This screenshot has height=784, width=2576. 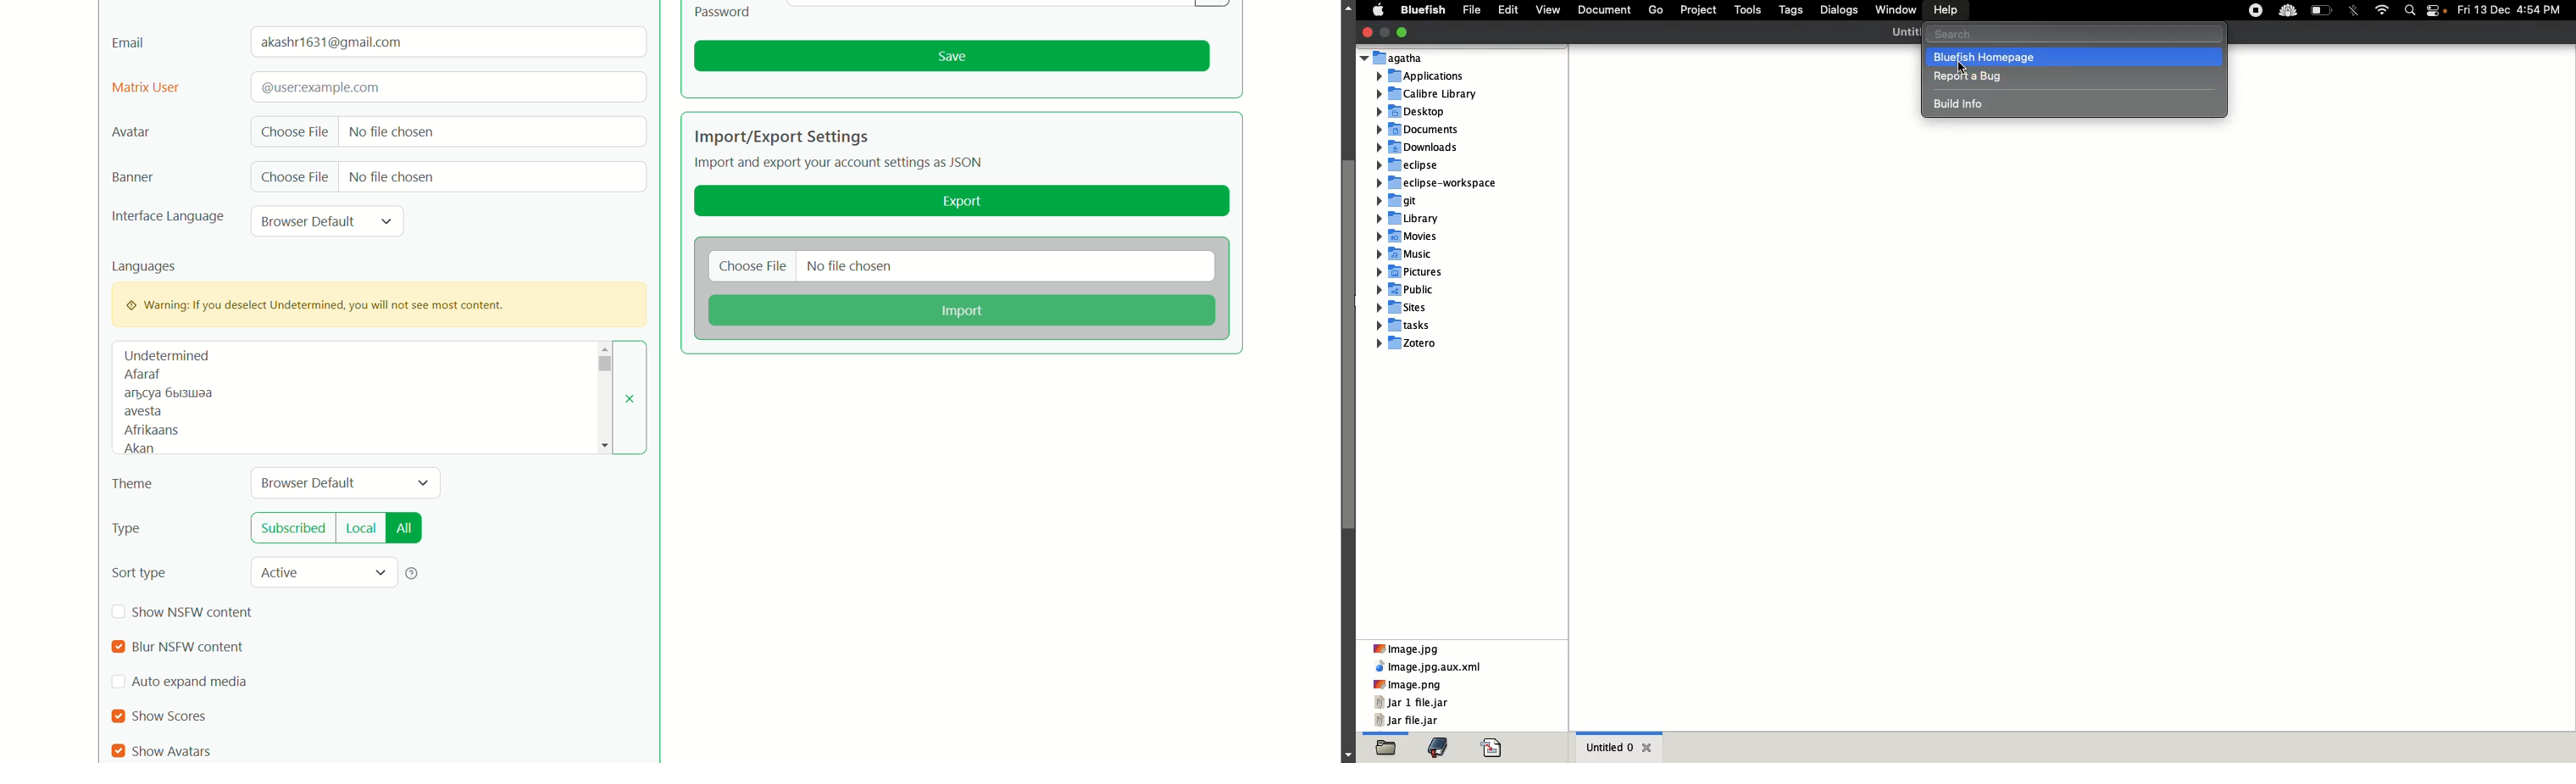 I want to click on akan, so click(x=137, y=449).